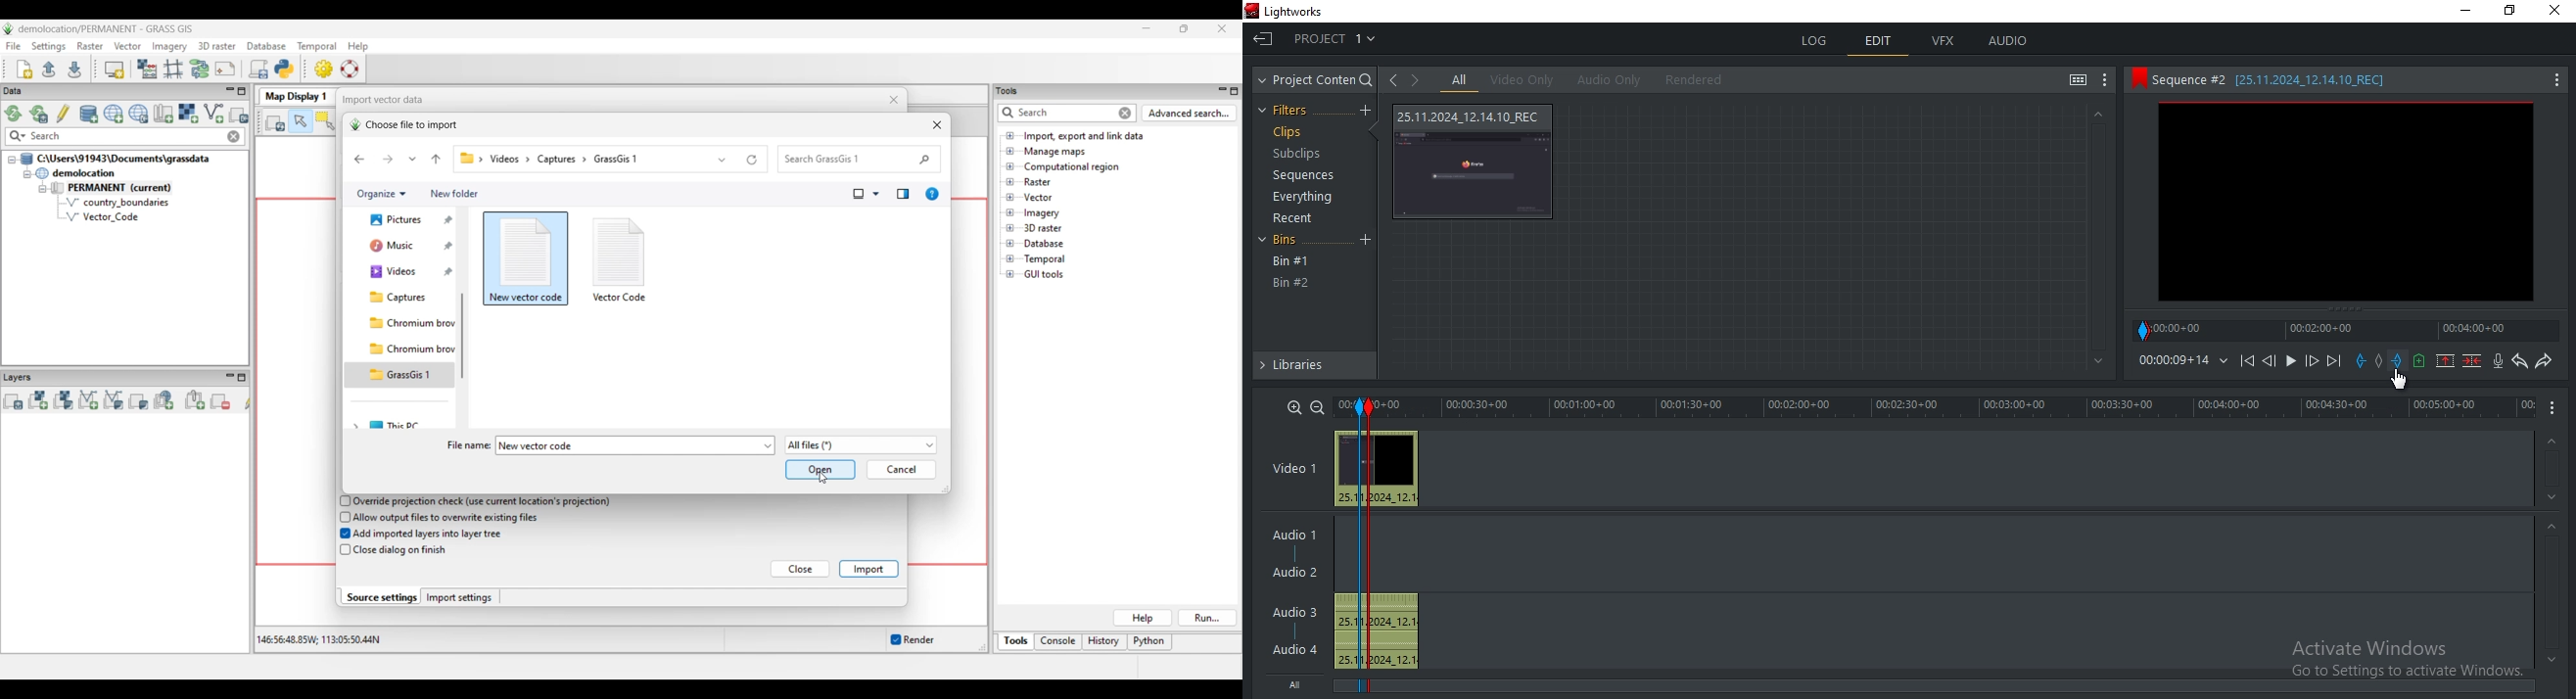 This screenshot has height=700, width=2576. What do you see at coordinates (2420, 361) in the screenshot?
I see `add a cue` at bounding box center [2420, 361].